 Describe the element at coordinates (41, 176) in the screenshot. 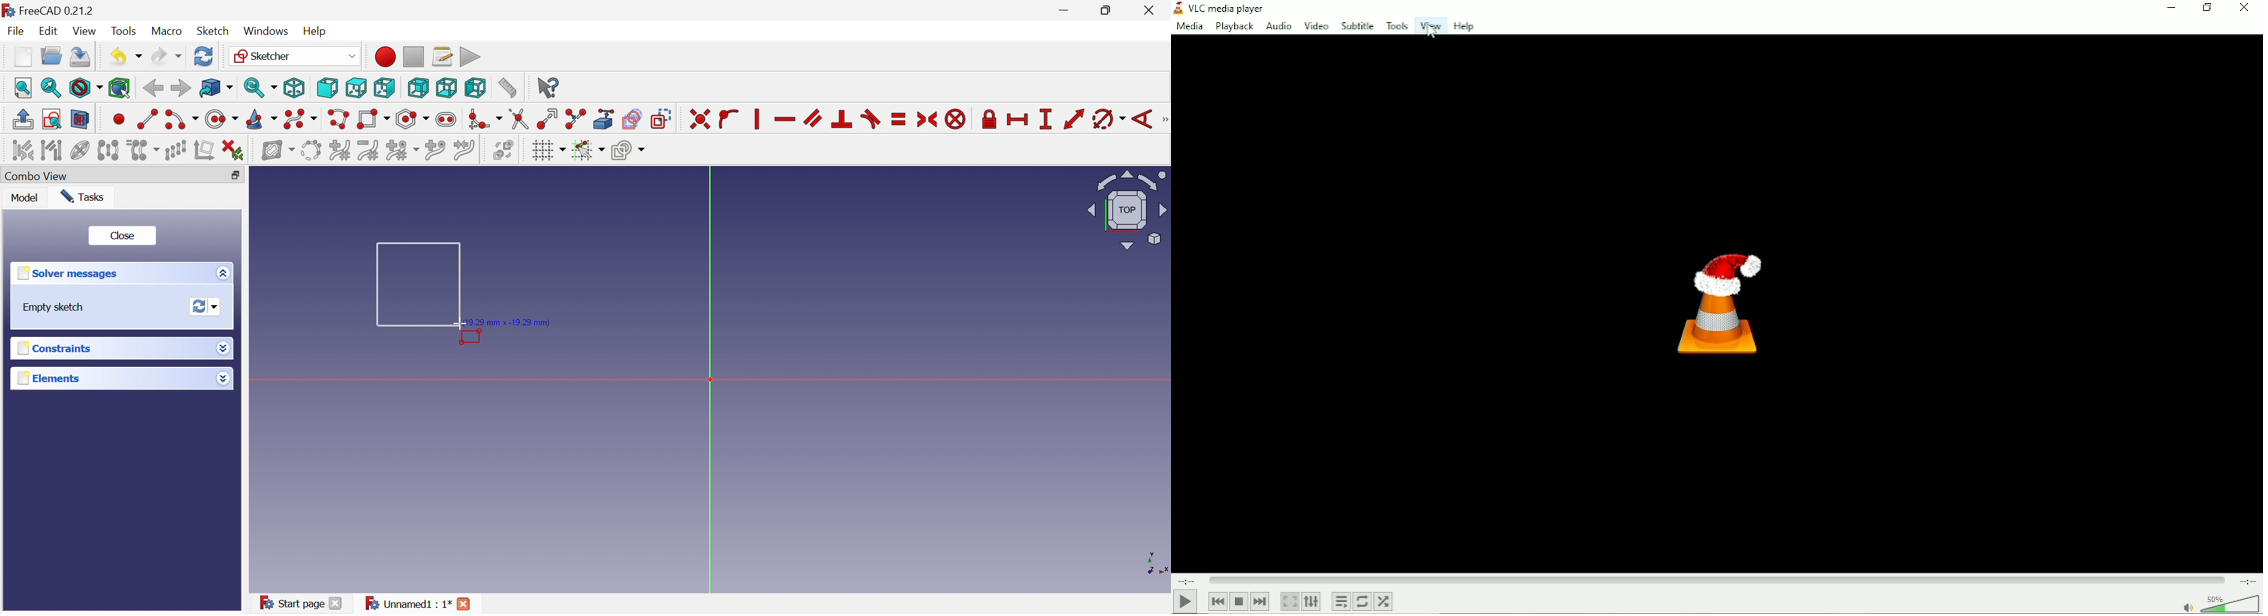

I see `Combo view` at that location.